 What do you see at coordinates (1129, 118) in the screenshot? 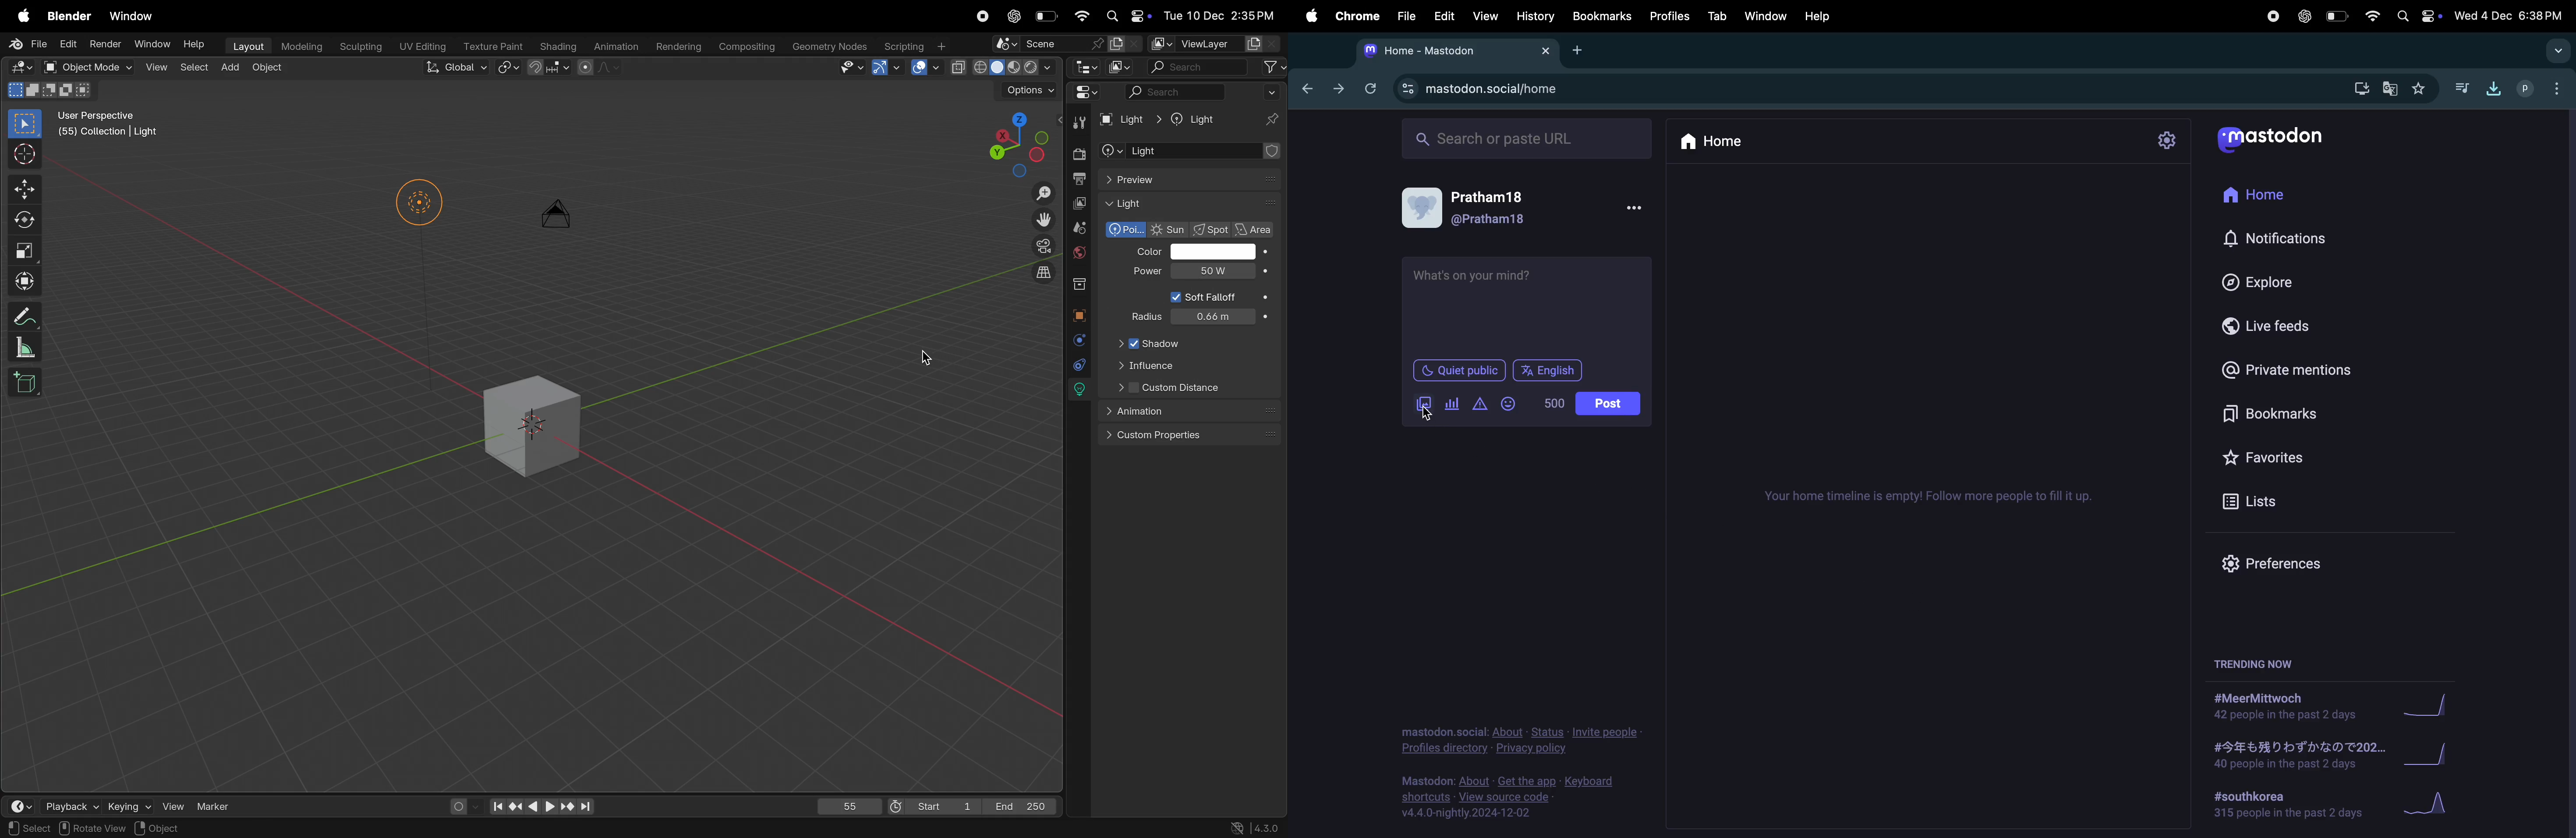
I see `Light` at bounding box center [1129, 118].